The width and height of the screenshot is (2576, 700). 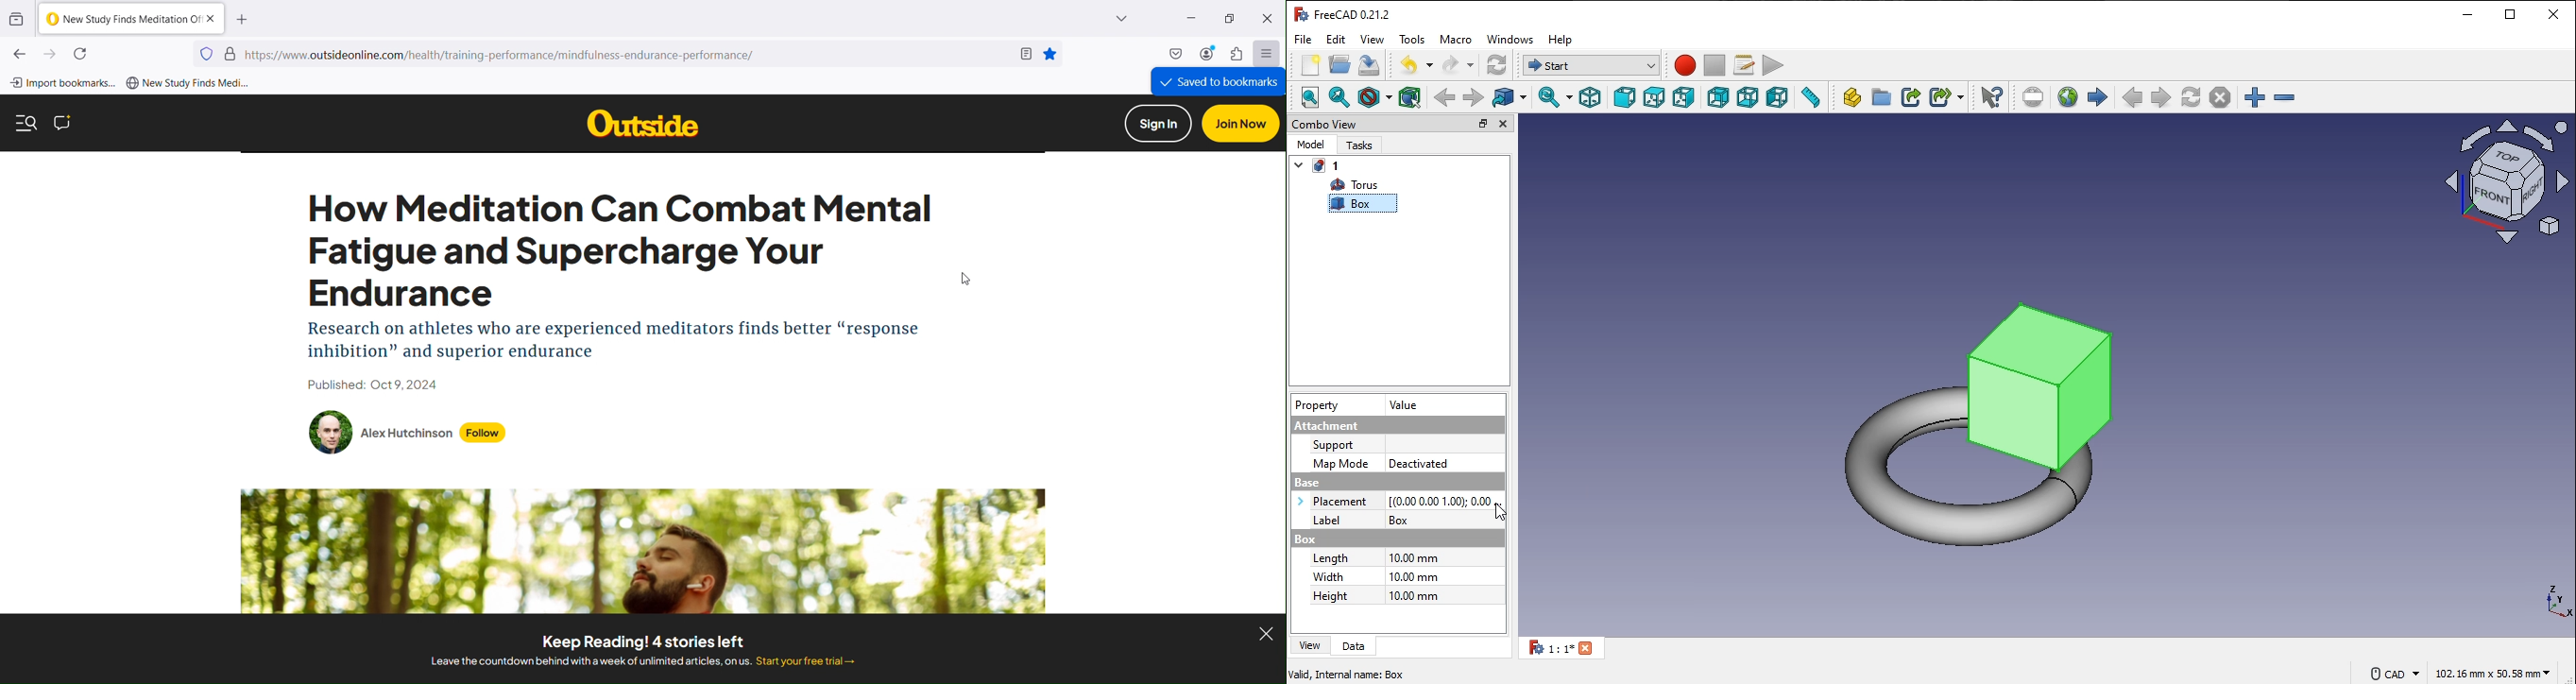 I want to click on measure distance, so click(x=1811, y=98).